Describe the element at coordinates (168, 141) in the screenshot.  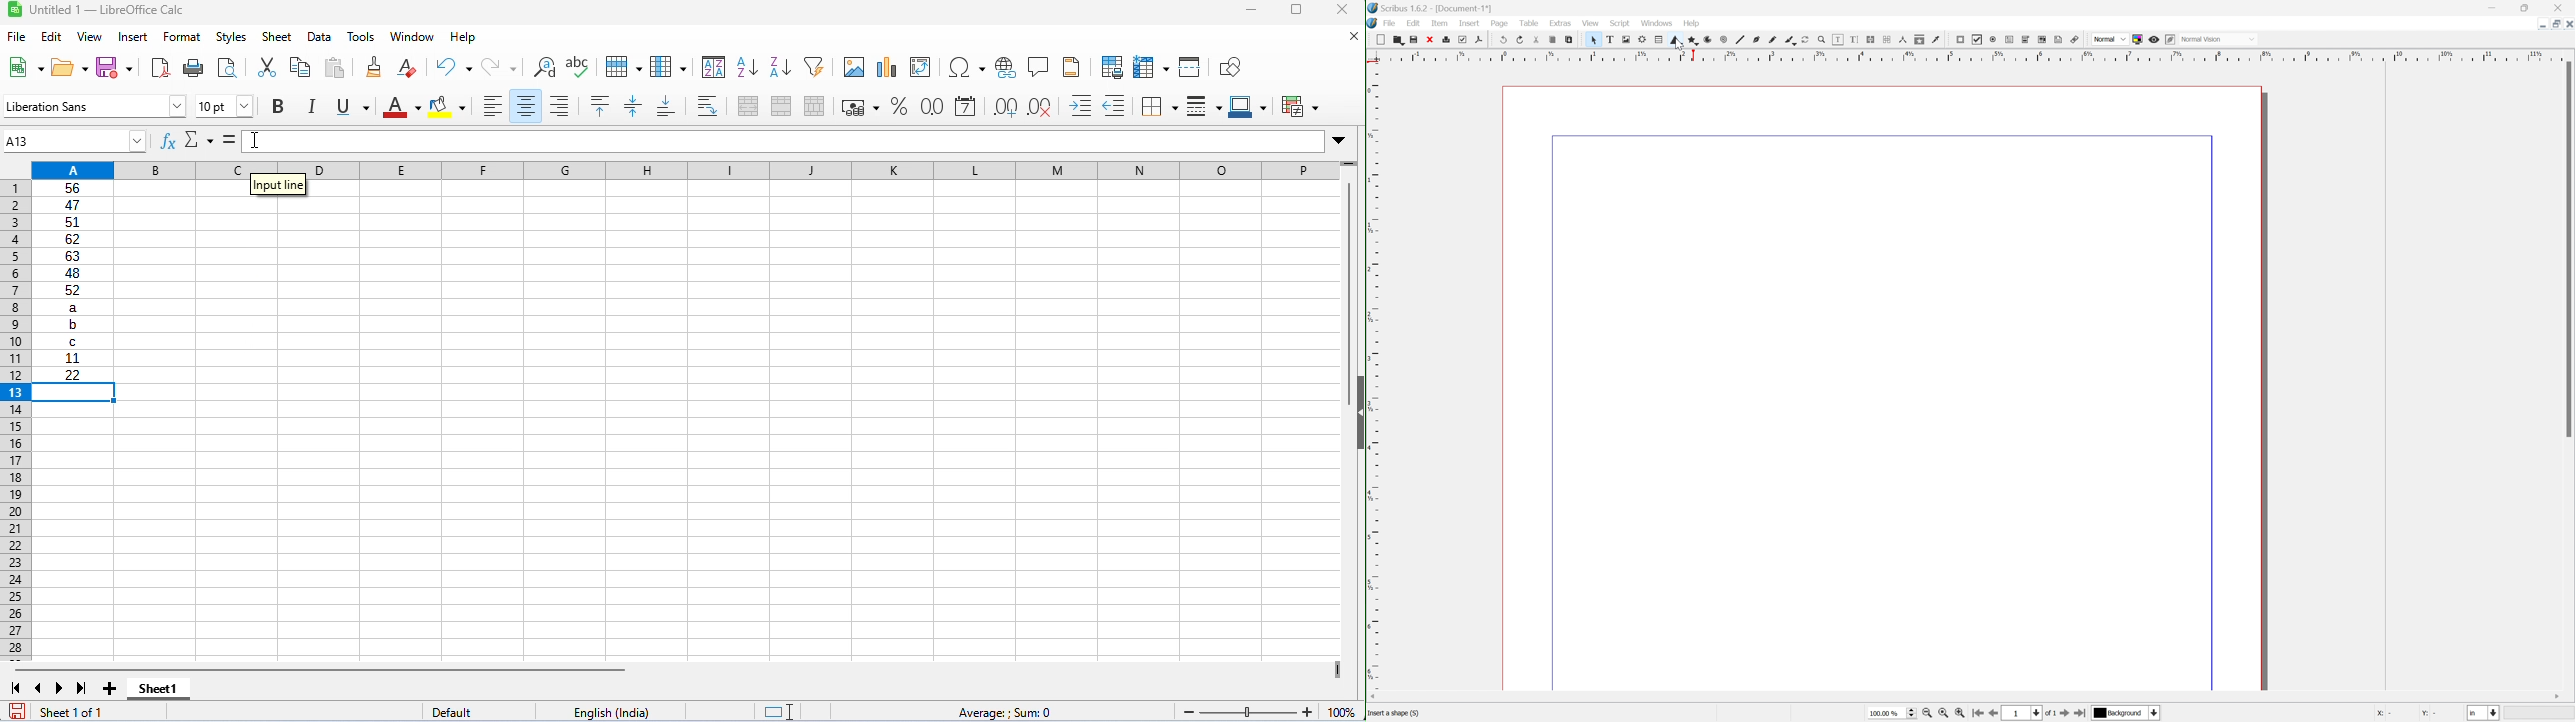
I see `function wizard` at that location.